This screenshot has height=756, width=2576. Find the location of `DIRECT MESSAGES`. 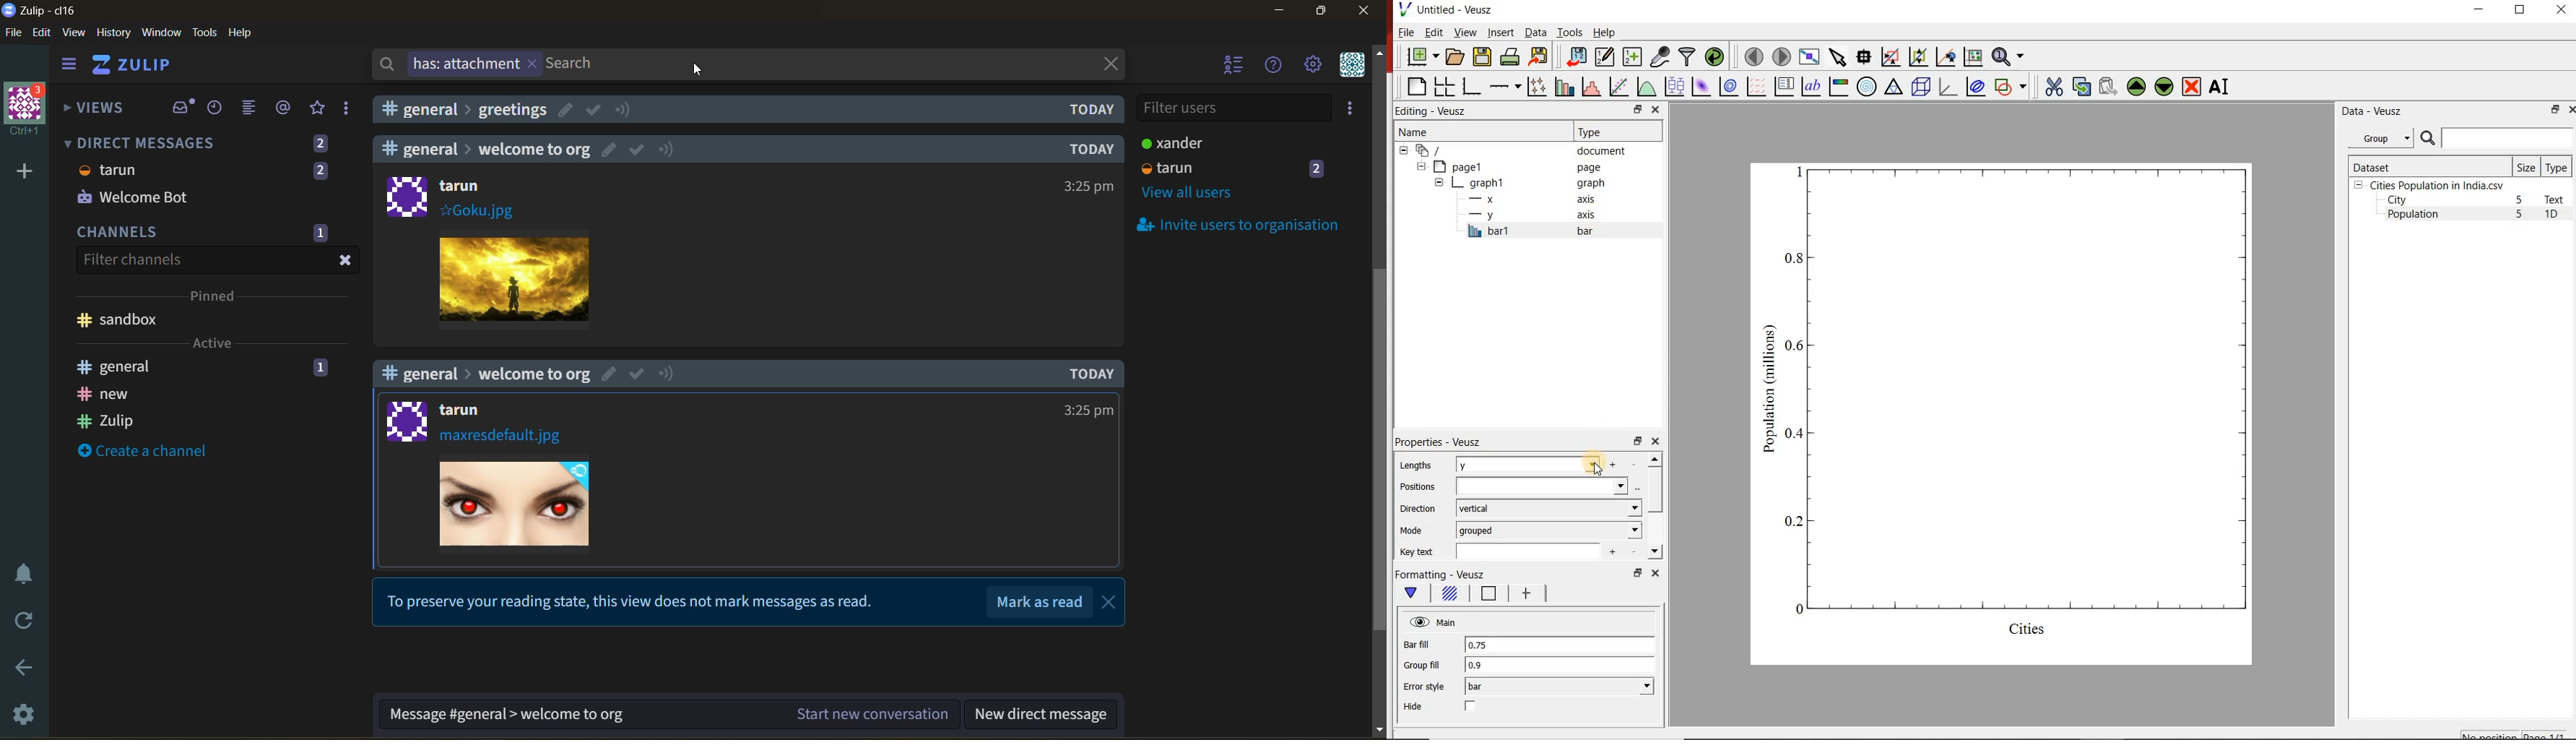

DIRECT MESSAGES is located at coordinates (139, 143).